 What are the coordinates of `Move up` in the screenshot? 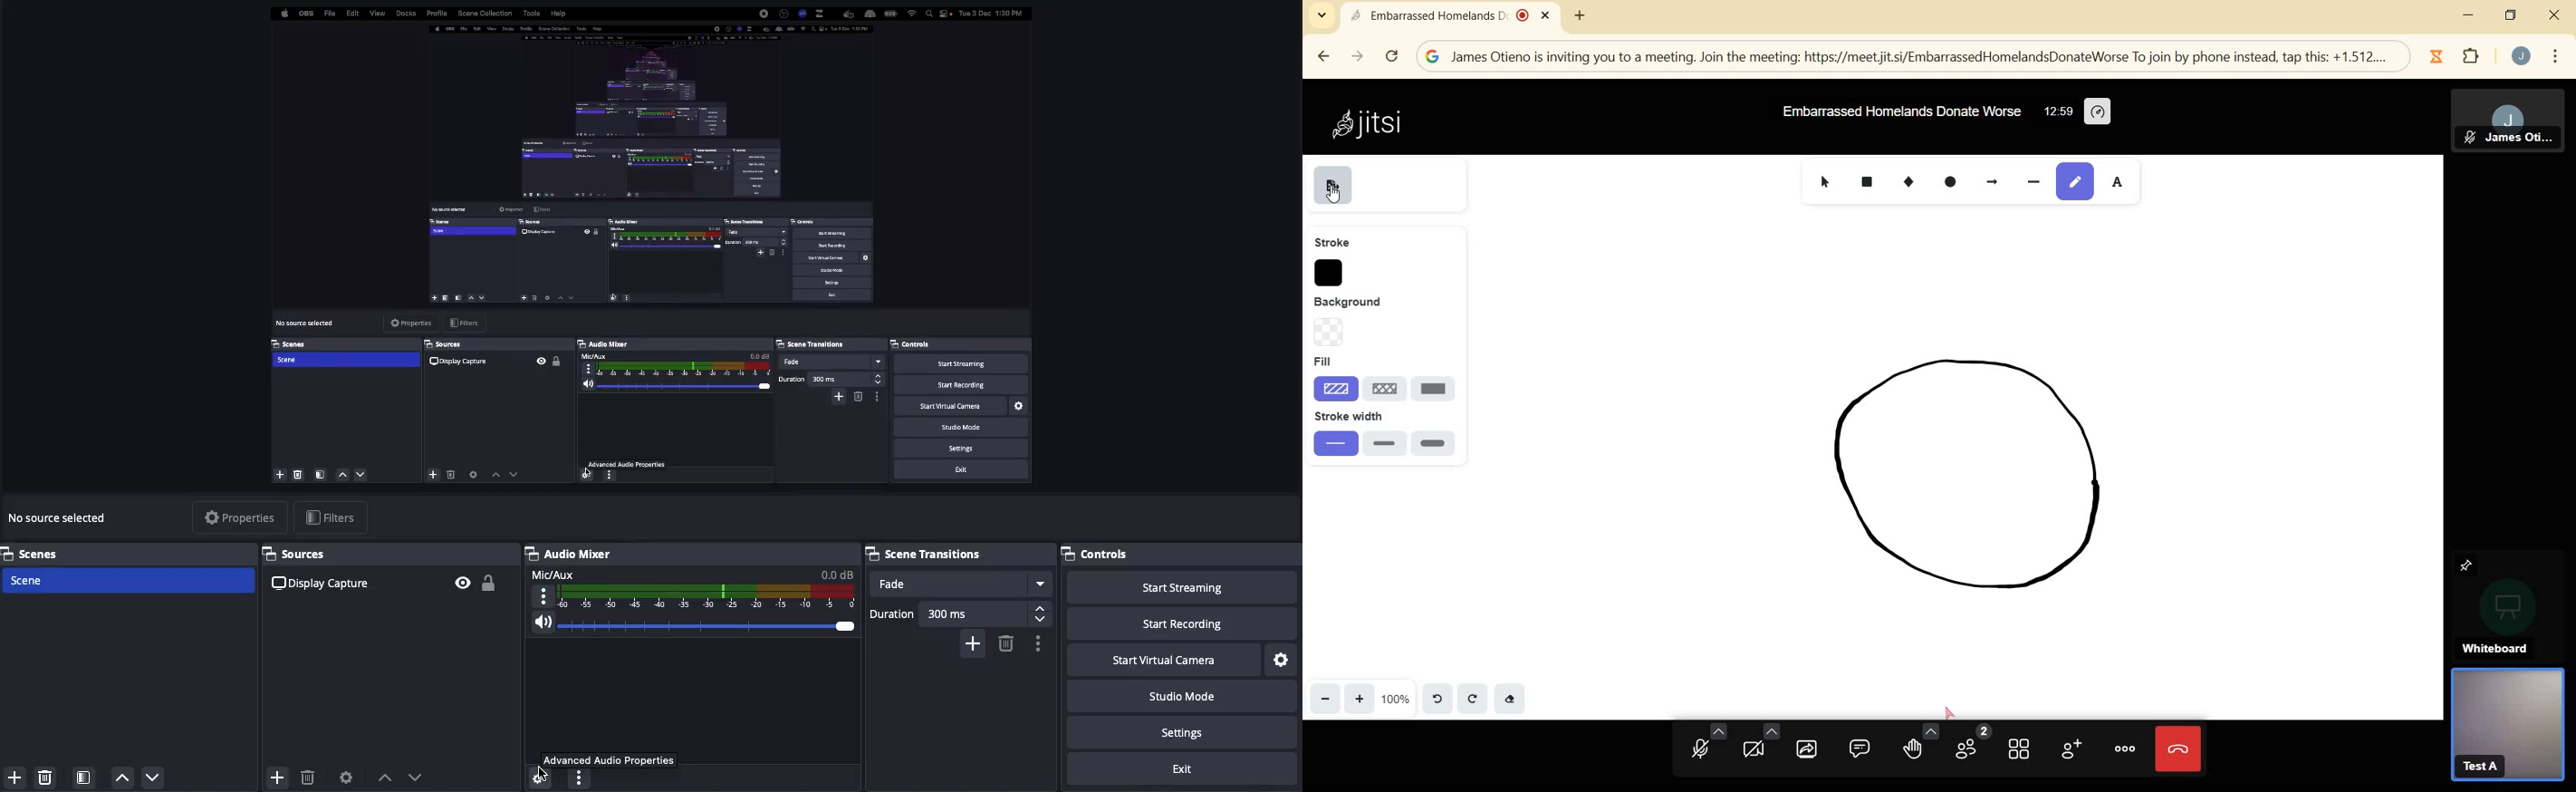 It's located at (387, 779).